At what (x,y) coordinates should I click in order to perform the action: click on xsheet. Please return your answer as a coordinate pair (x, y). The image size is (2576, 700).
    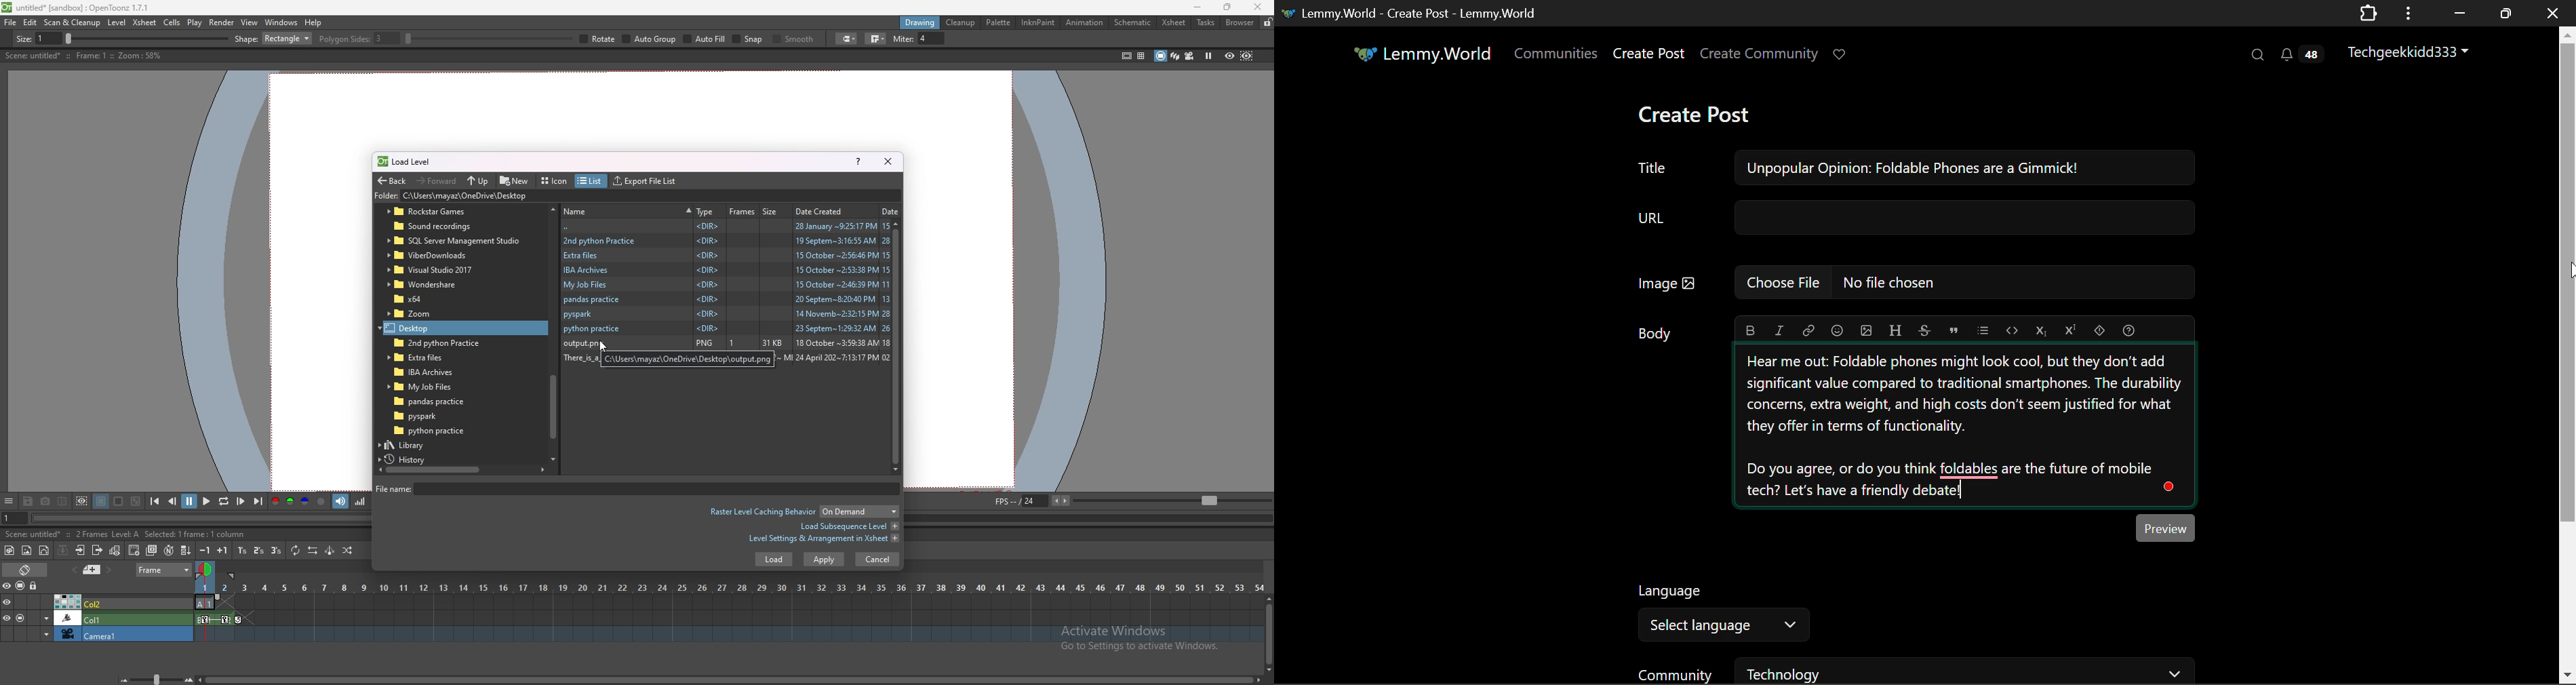
    Looking at the image, I should click on (145, 22).